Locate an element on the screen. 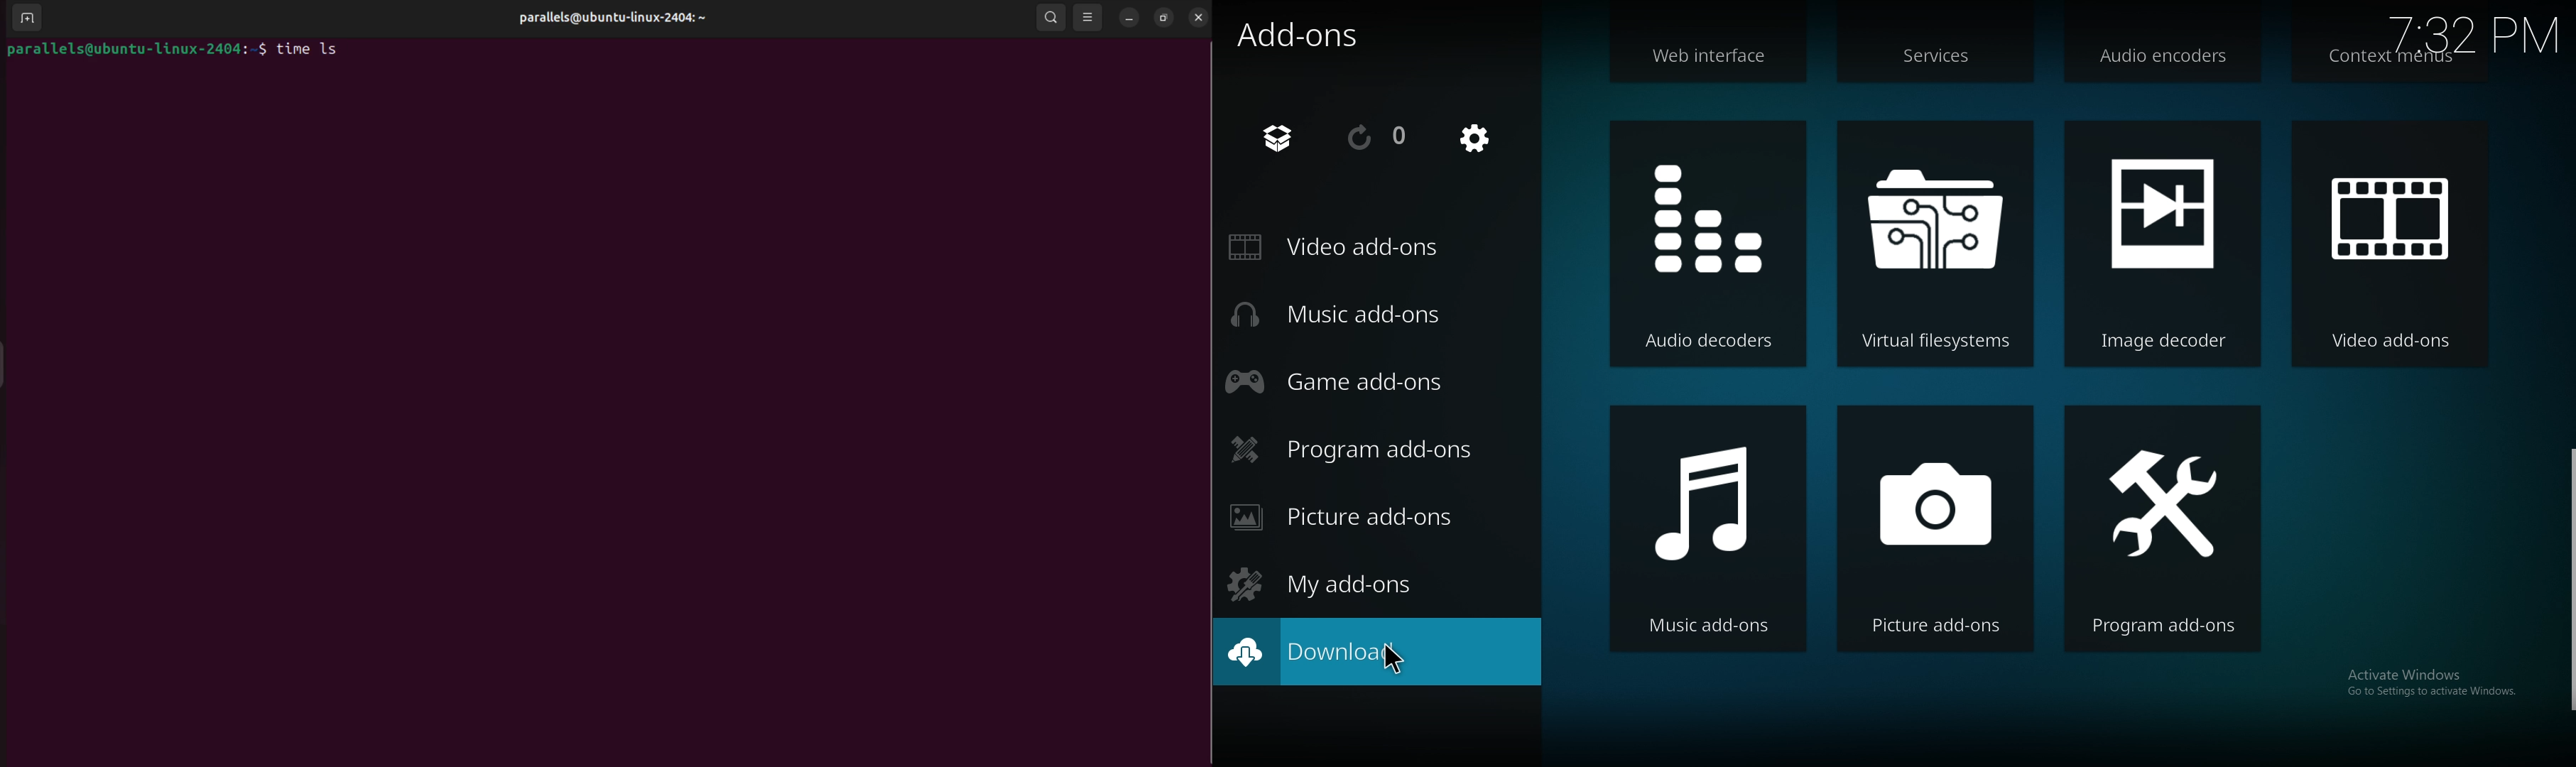 Image resolution: width=2576 pixels, height=784 pixels. program add ons is located at coordinates (2164, 531).